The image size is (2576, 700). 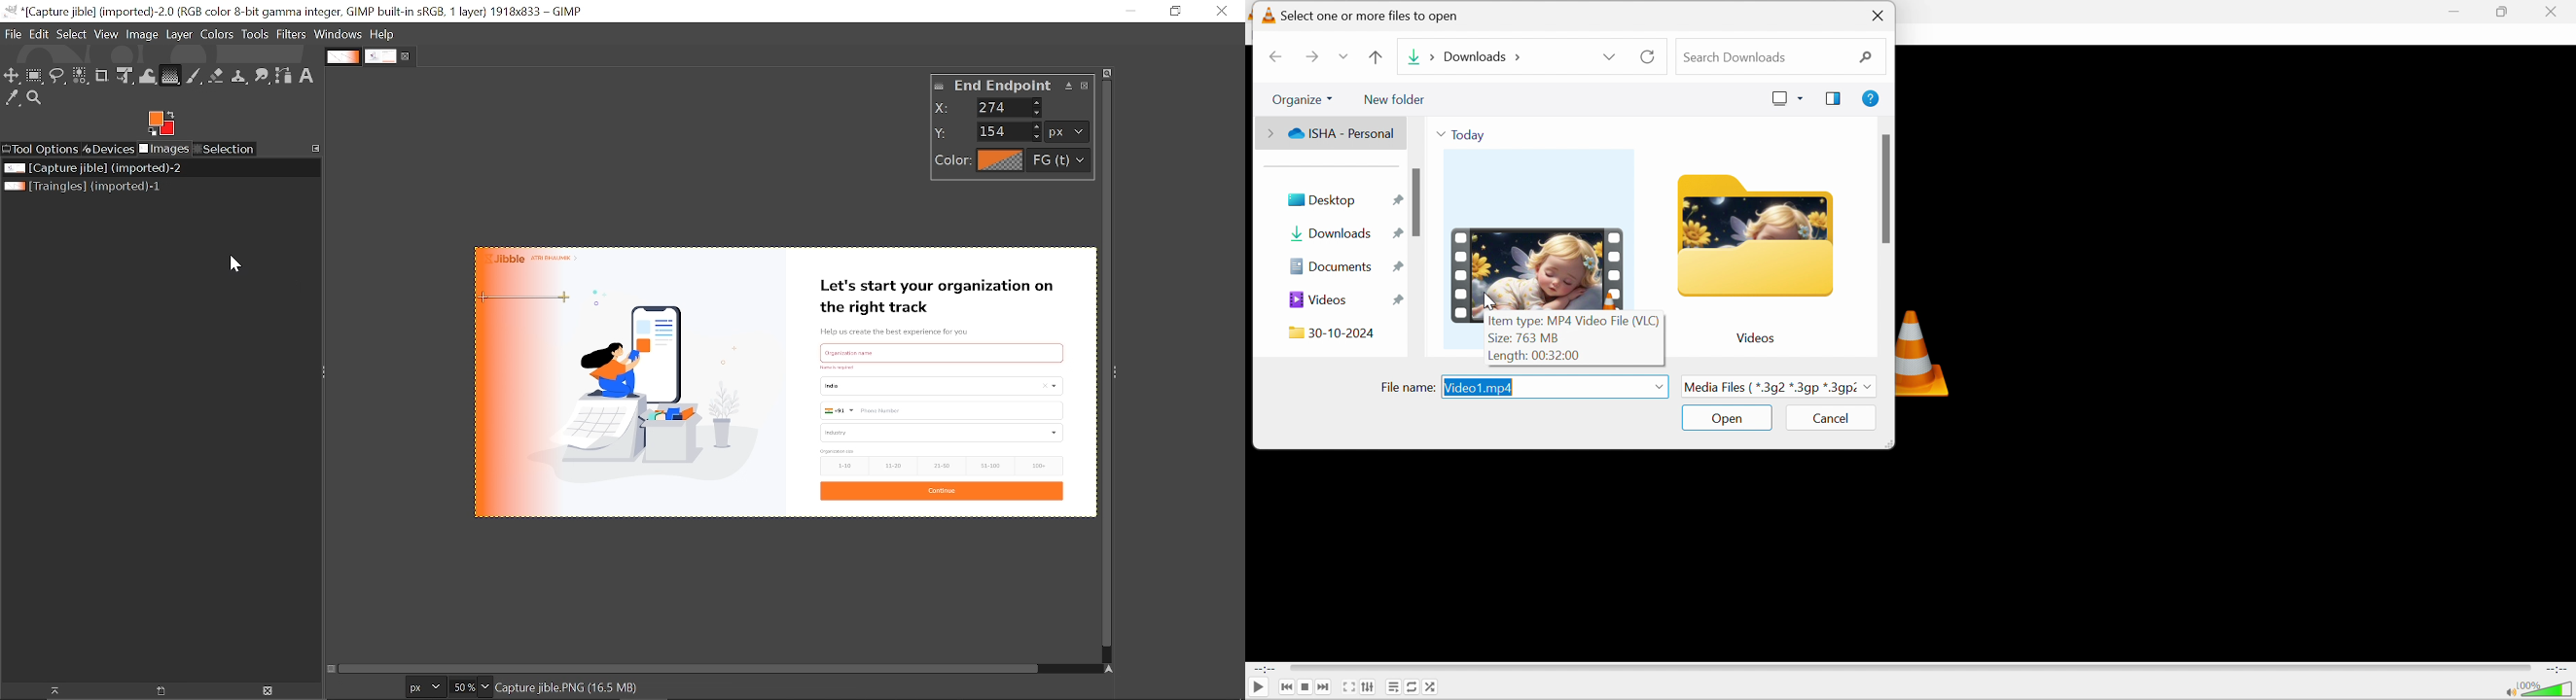 I want to click on Free select tool, so click(x=58, y=77).